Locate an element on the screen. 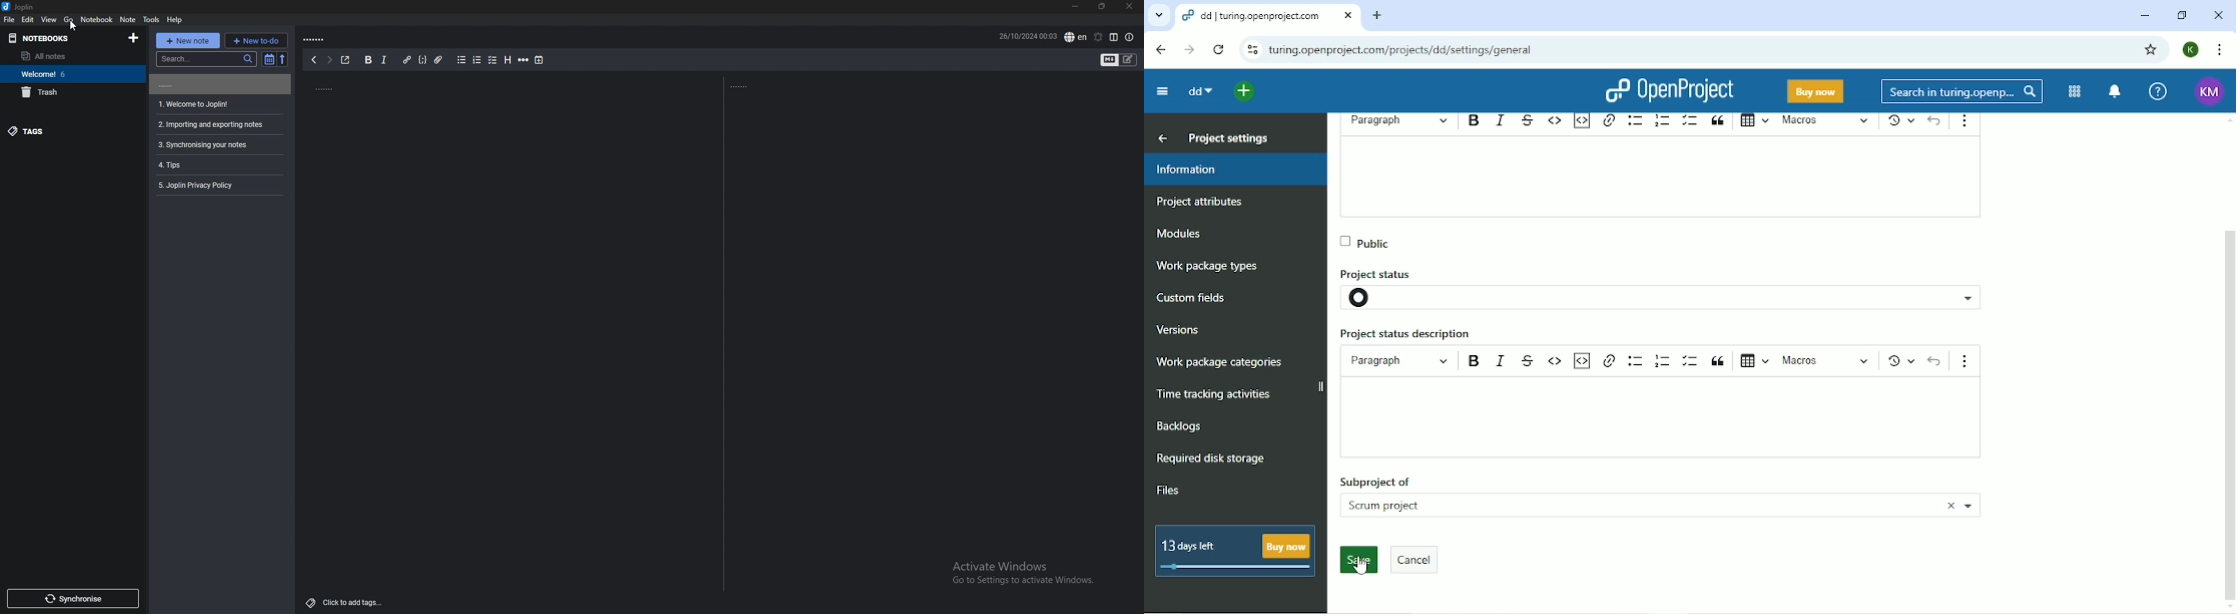  joplin is located at coordinates (21, 7).